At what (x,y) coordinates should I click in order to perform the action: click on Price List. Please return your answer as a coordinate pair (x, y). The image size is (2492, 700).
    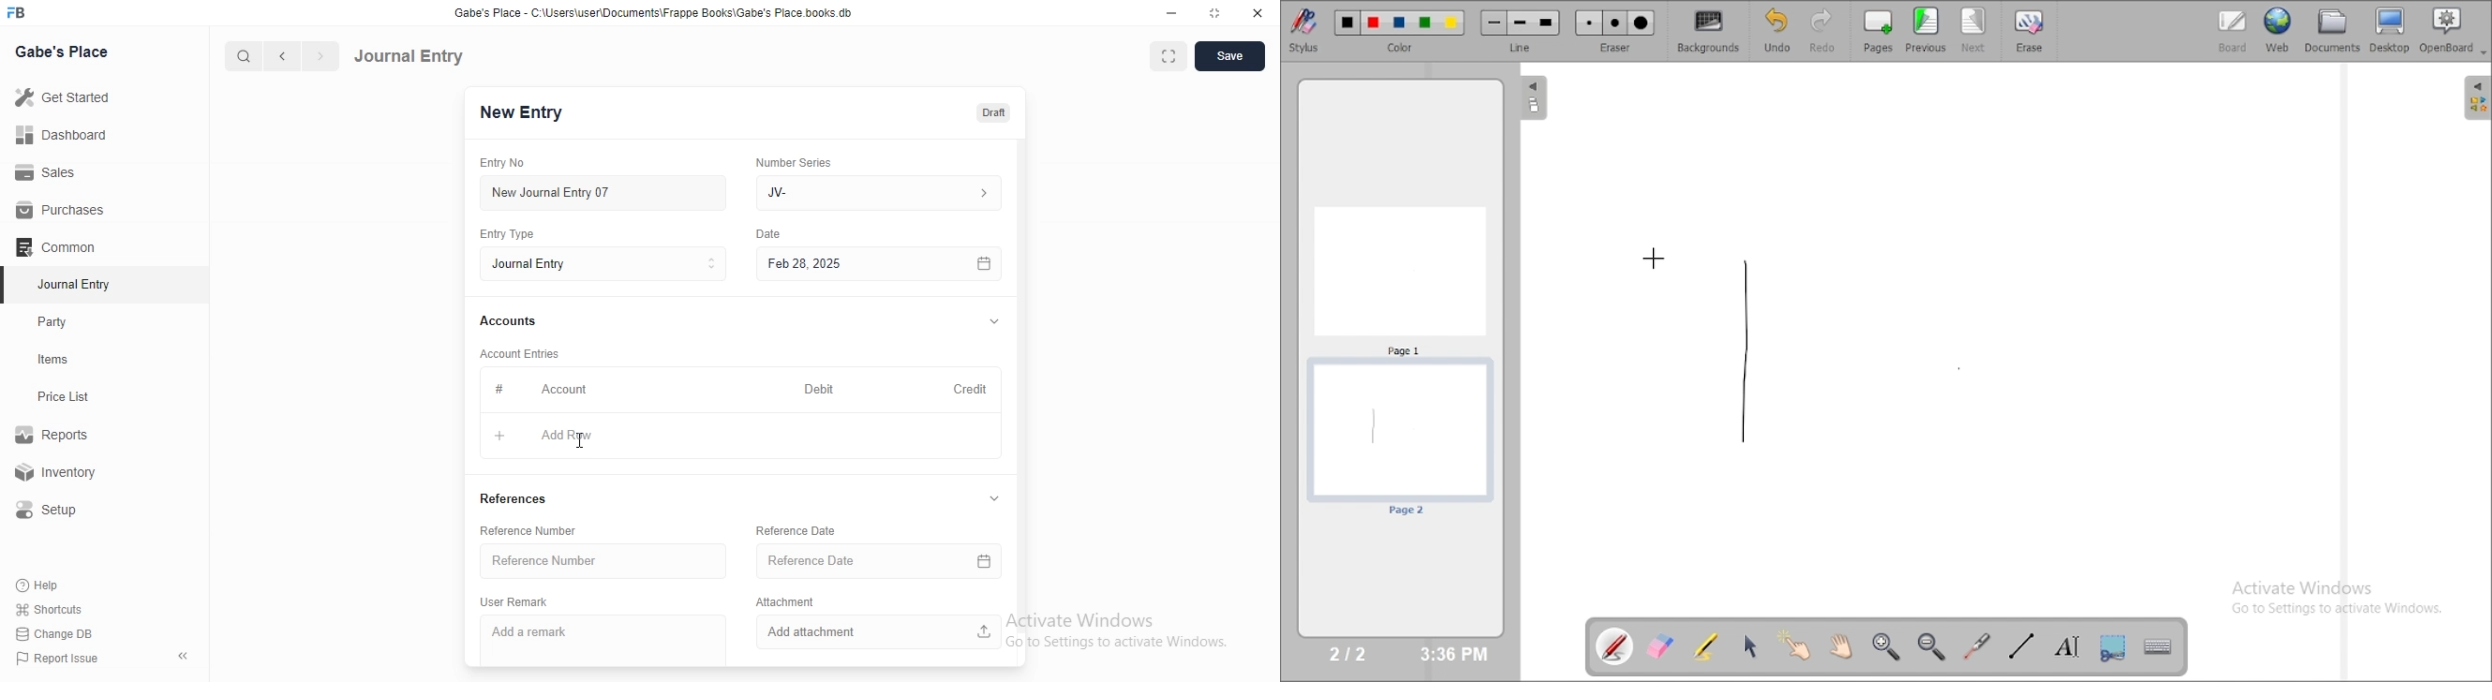
    Looking at the image, I should click on (62, 397).